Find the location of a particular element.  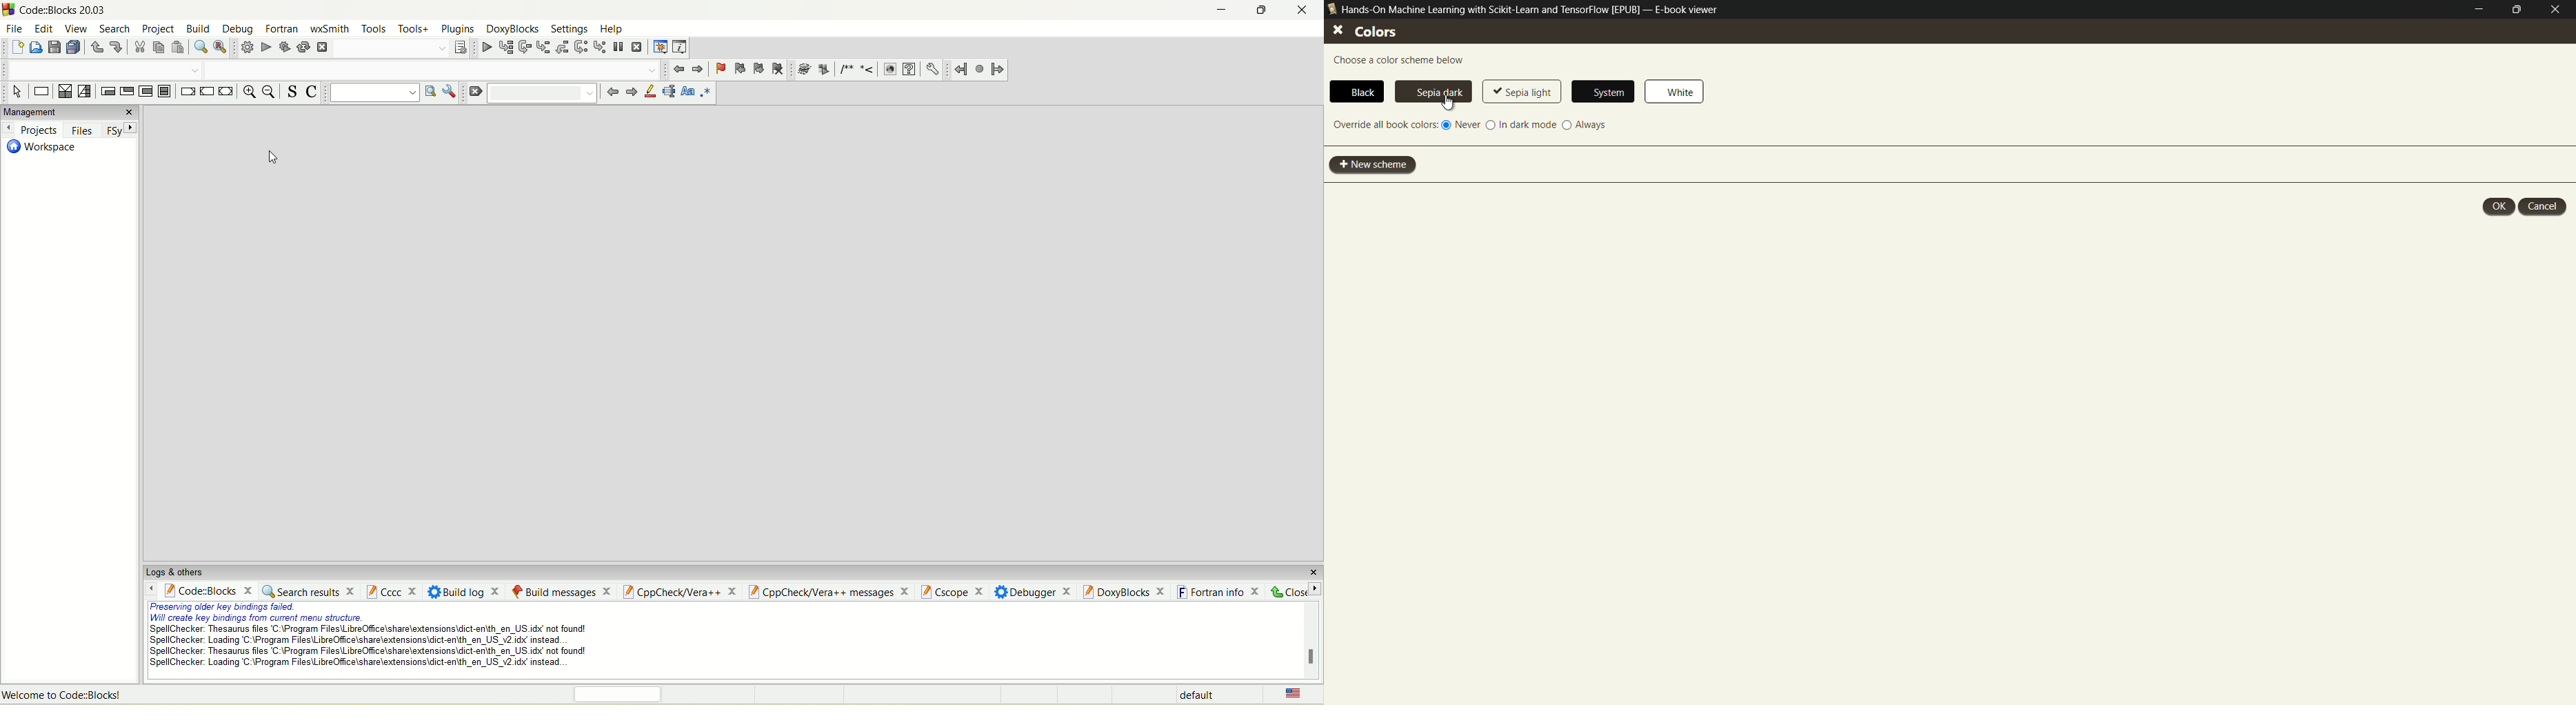

option window is located at coordinates (452, 94).